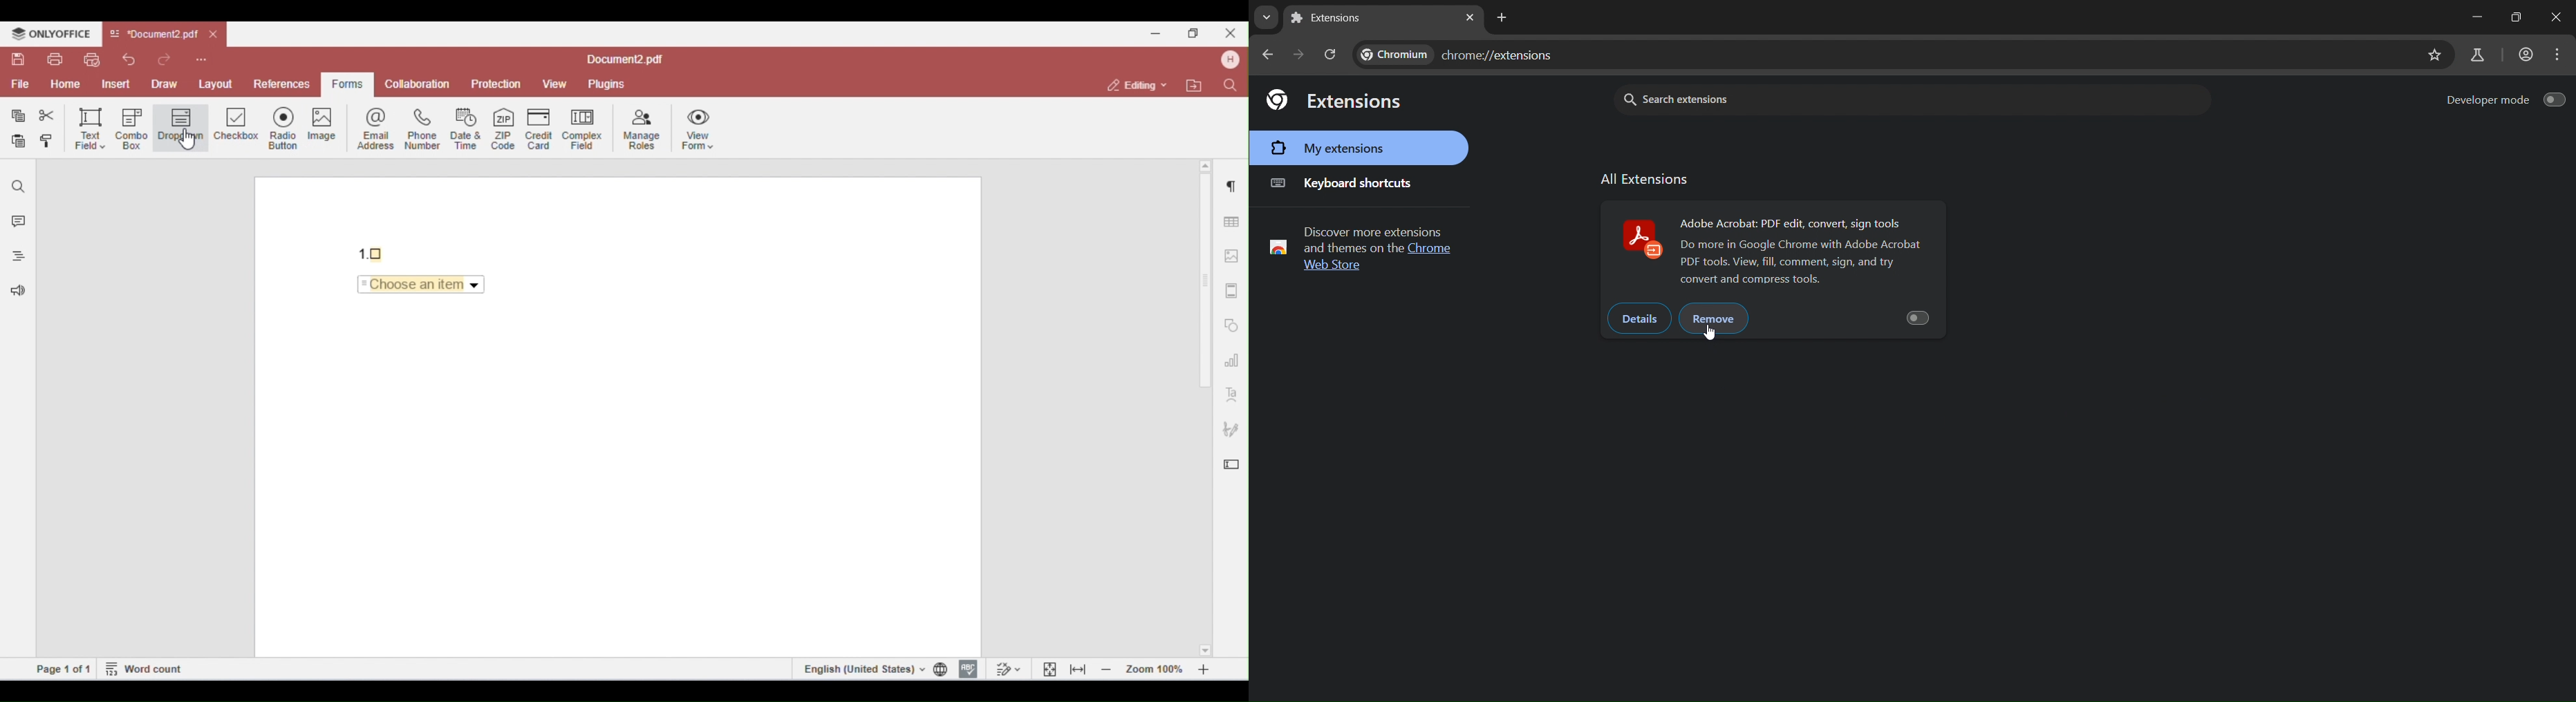  What do you see at coordinates (1637, 243) in the screenshot?
I see `Adobe acrobat logo` at bounding box center [1637, 243].